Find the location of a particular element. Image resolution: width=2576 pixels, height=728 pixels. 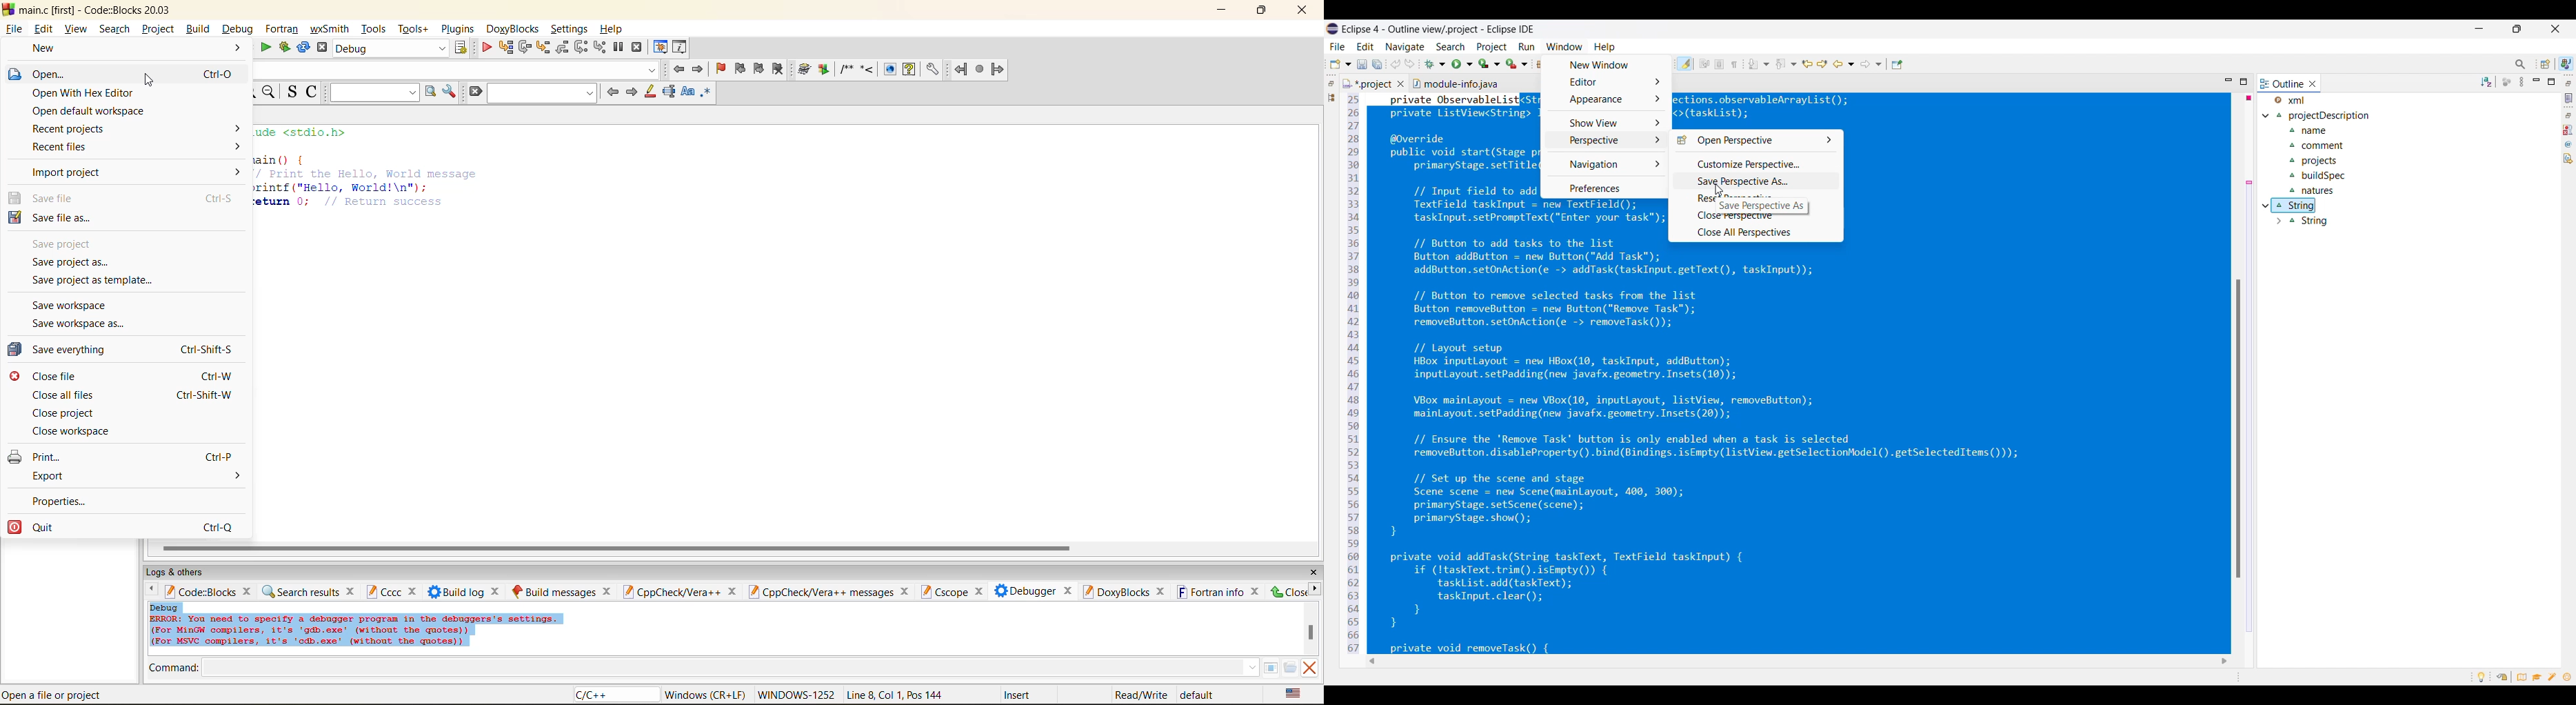

close  is located at coordinates (1304, 10).